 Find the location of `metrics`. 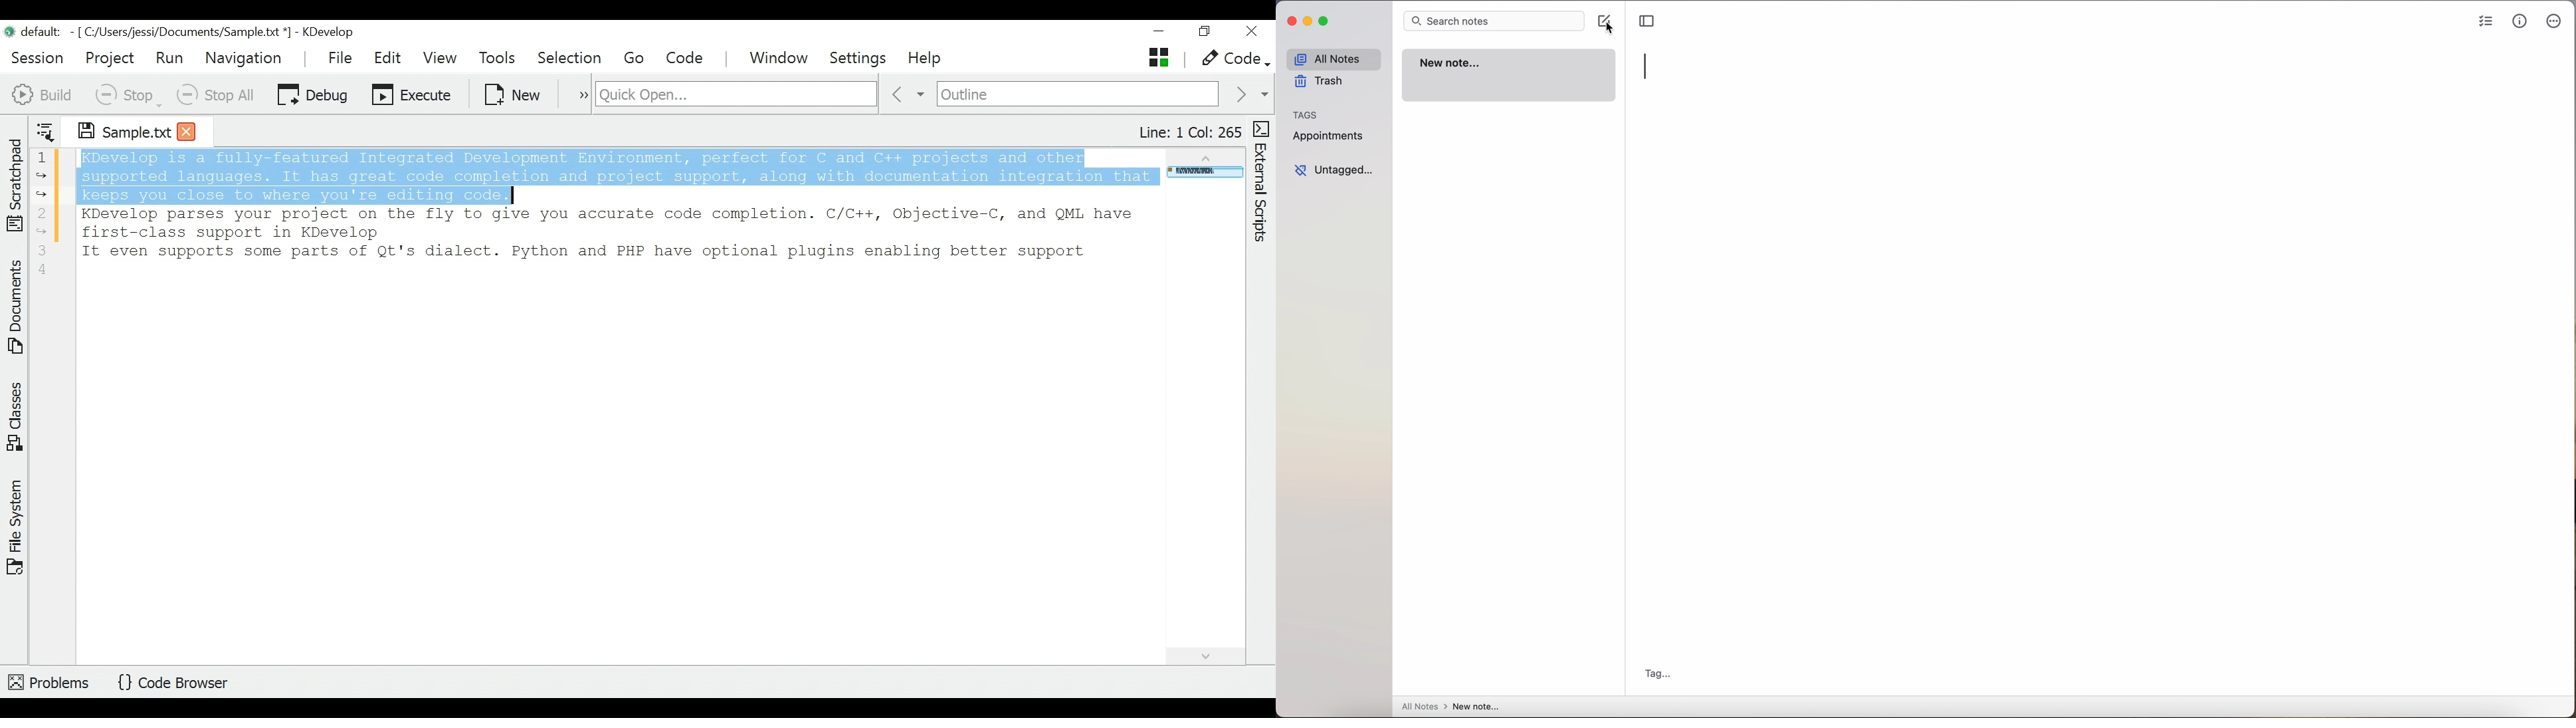

metrics is located at coordinates (2522, 21).